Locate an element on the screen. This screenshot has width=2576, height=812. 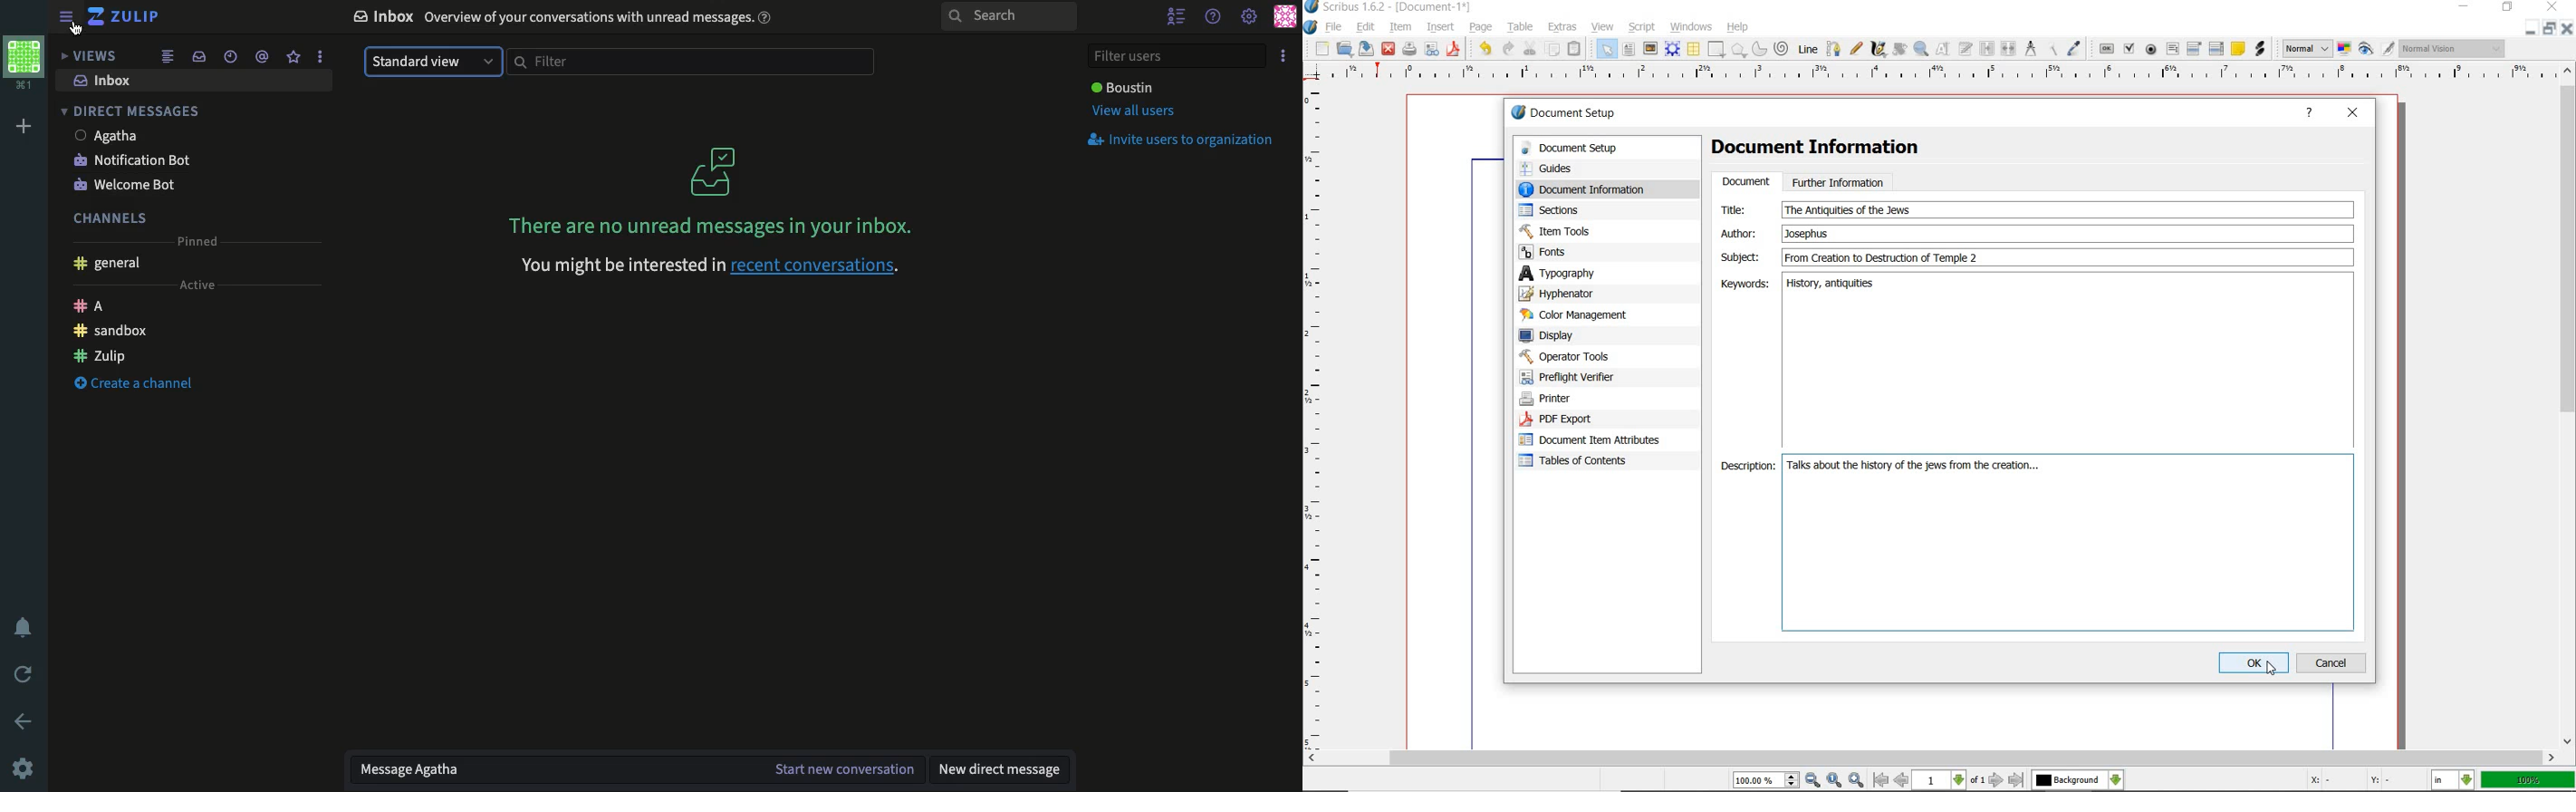
Keywords: is located at coordinates (1743, 284).